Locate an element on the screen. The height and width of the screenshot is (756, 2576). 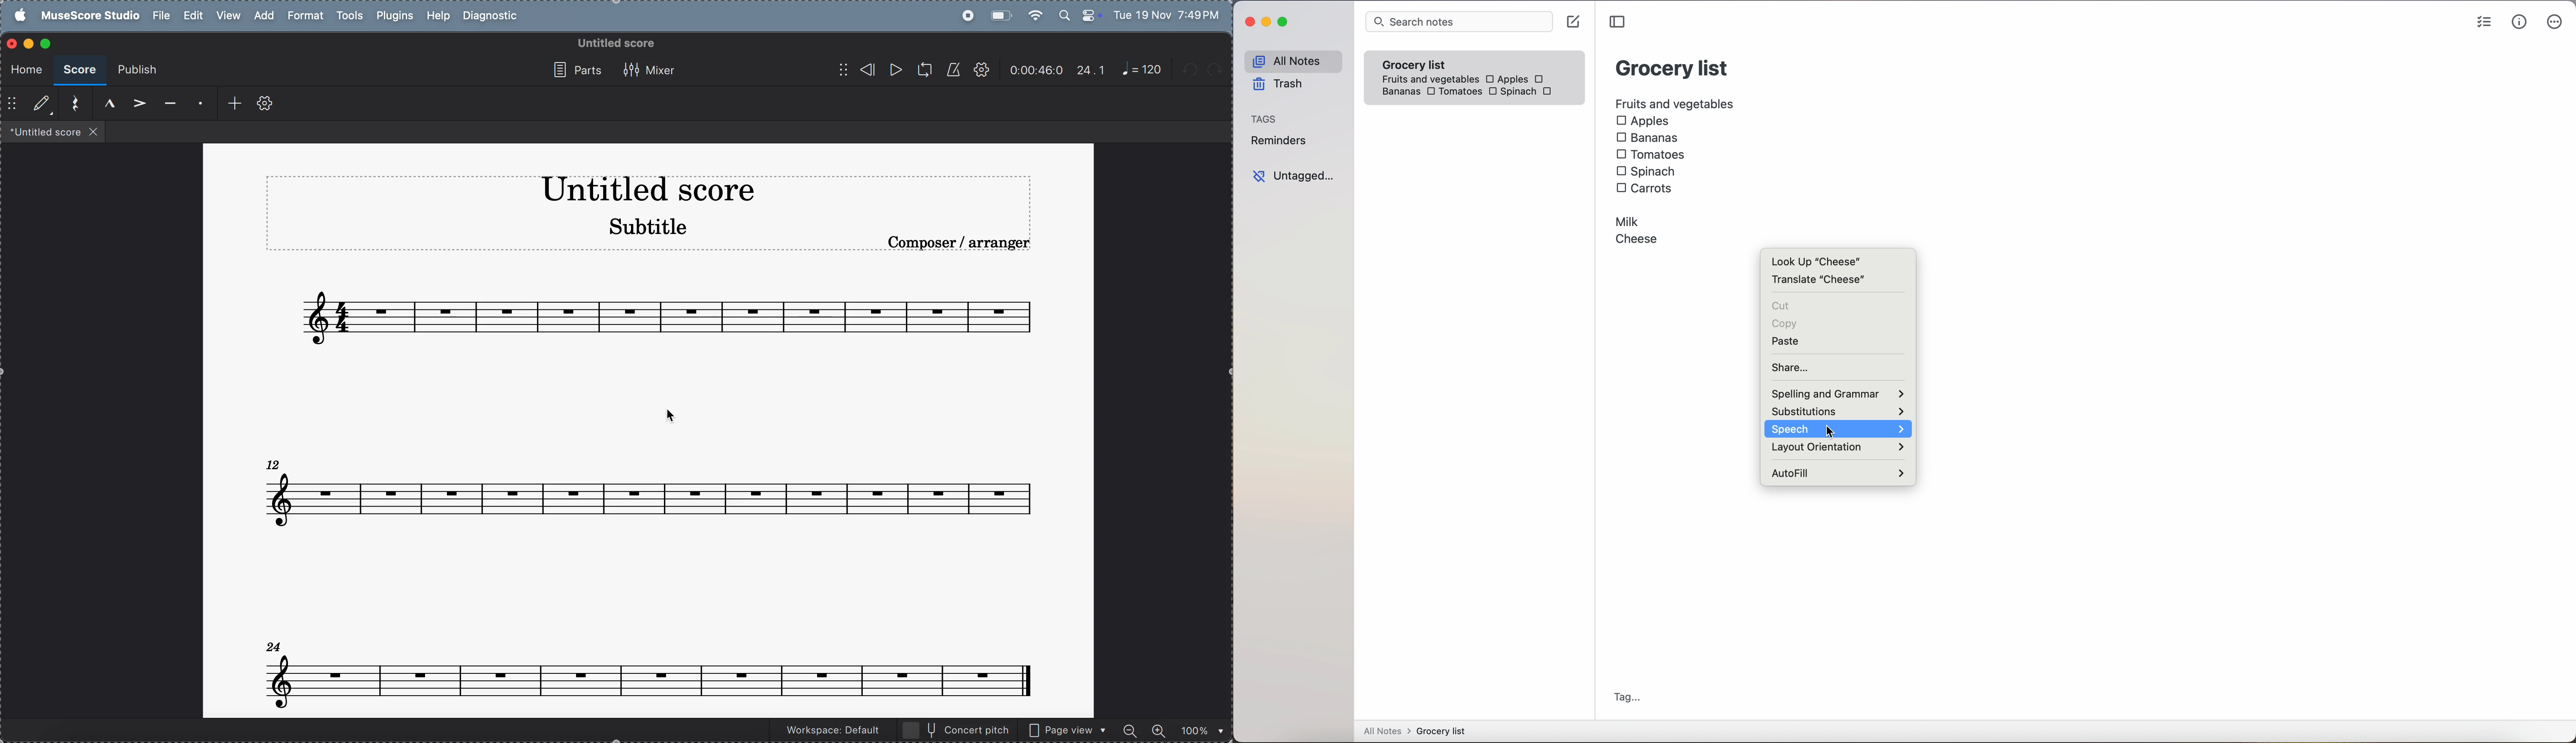
title is located at coordinates (647, 192).